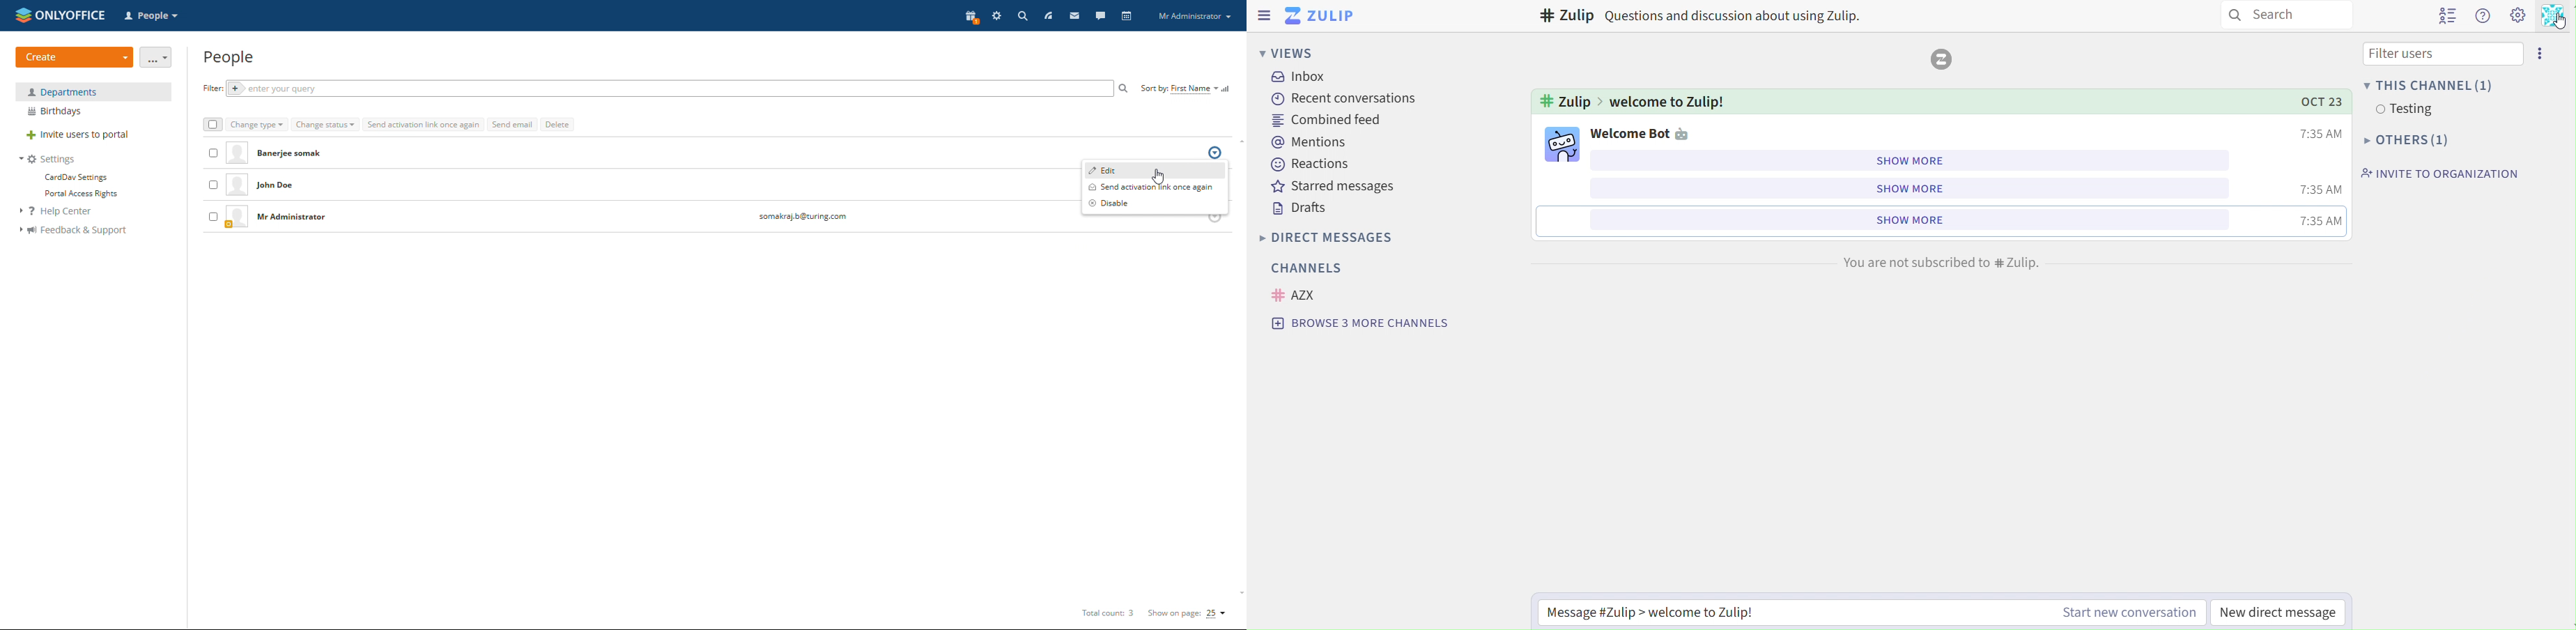 Image resolution: width=2576 pixels, height=644 pixels. What do you see at coordinates (1023, 16) in the screenshot?
I see `search` at bounding box center [1023, 16].